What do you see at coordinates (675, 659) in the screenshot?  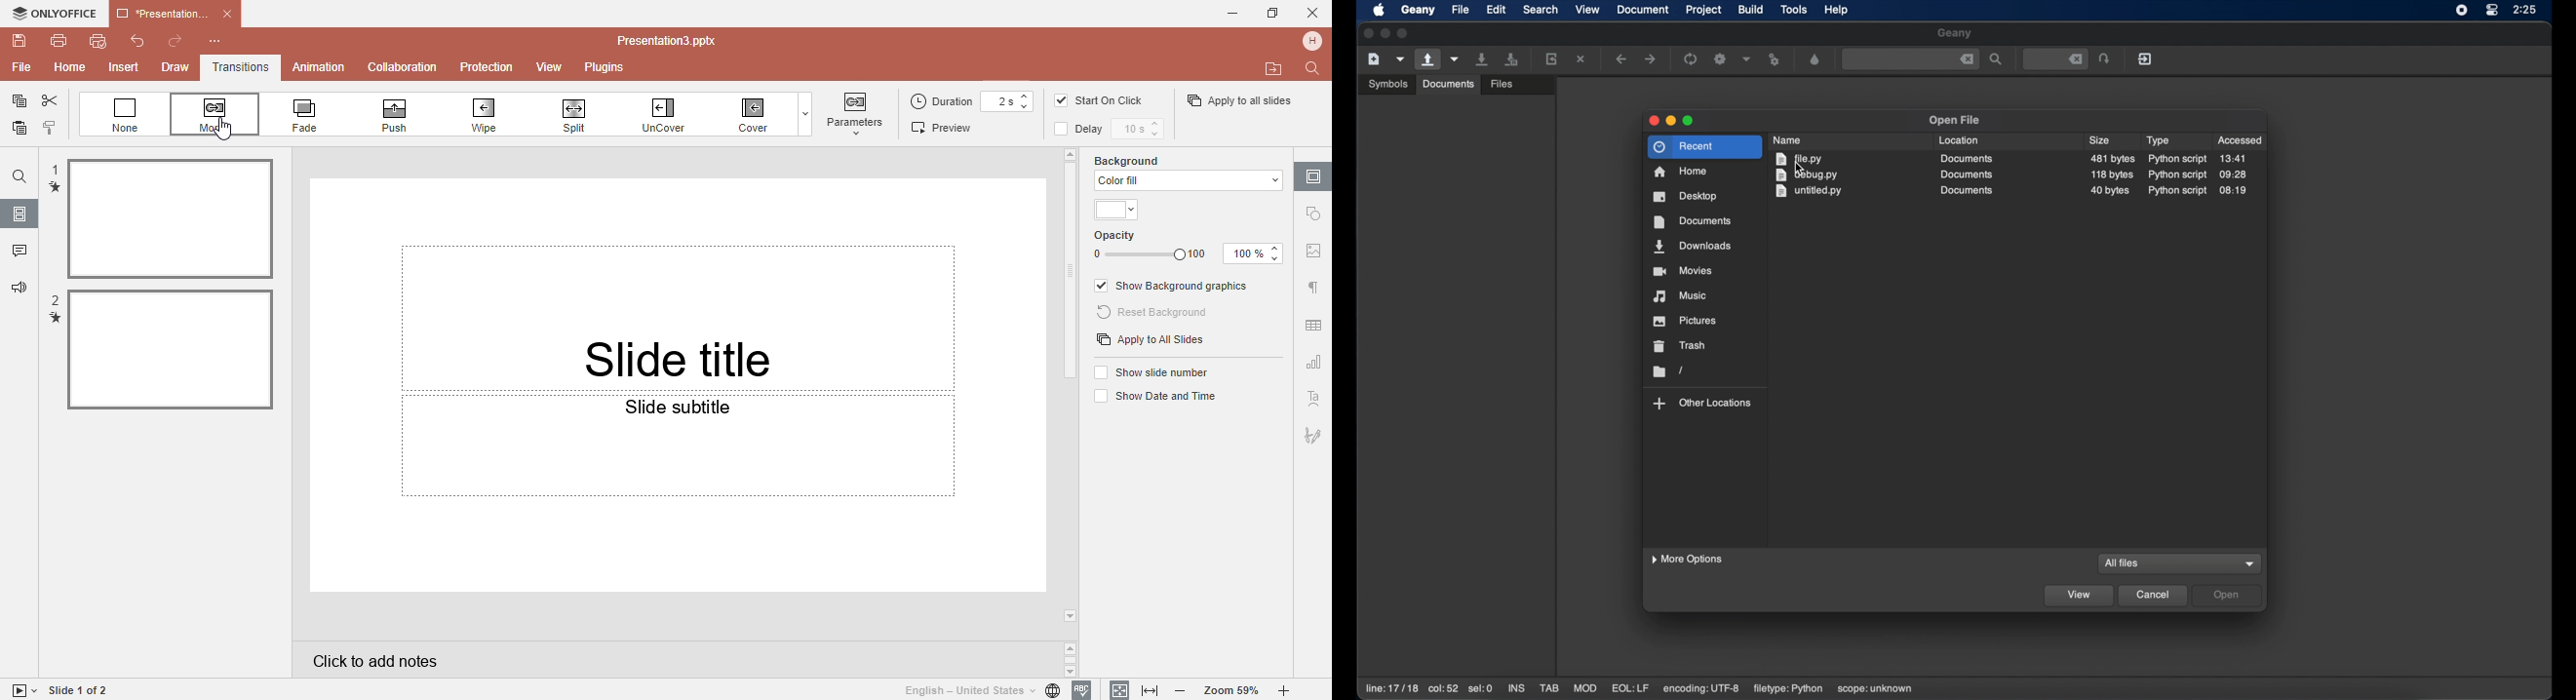 I see `Click to add notes` at bounding box center [675, 659].